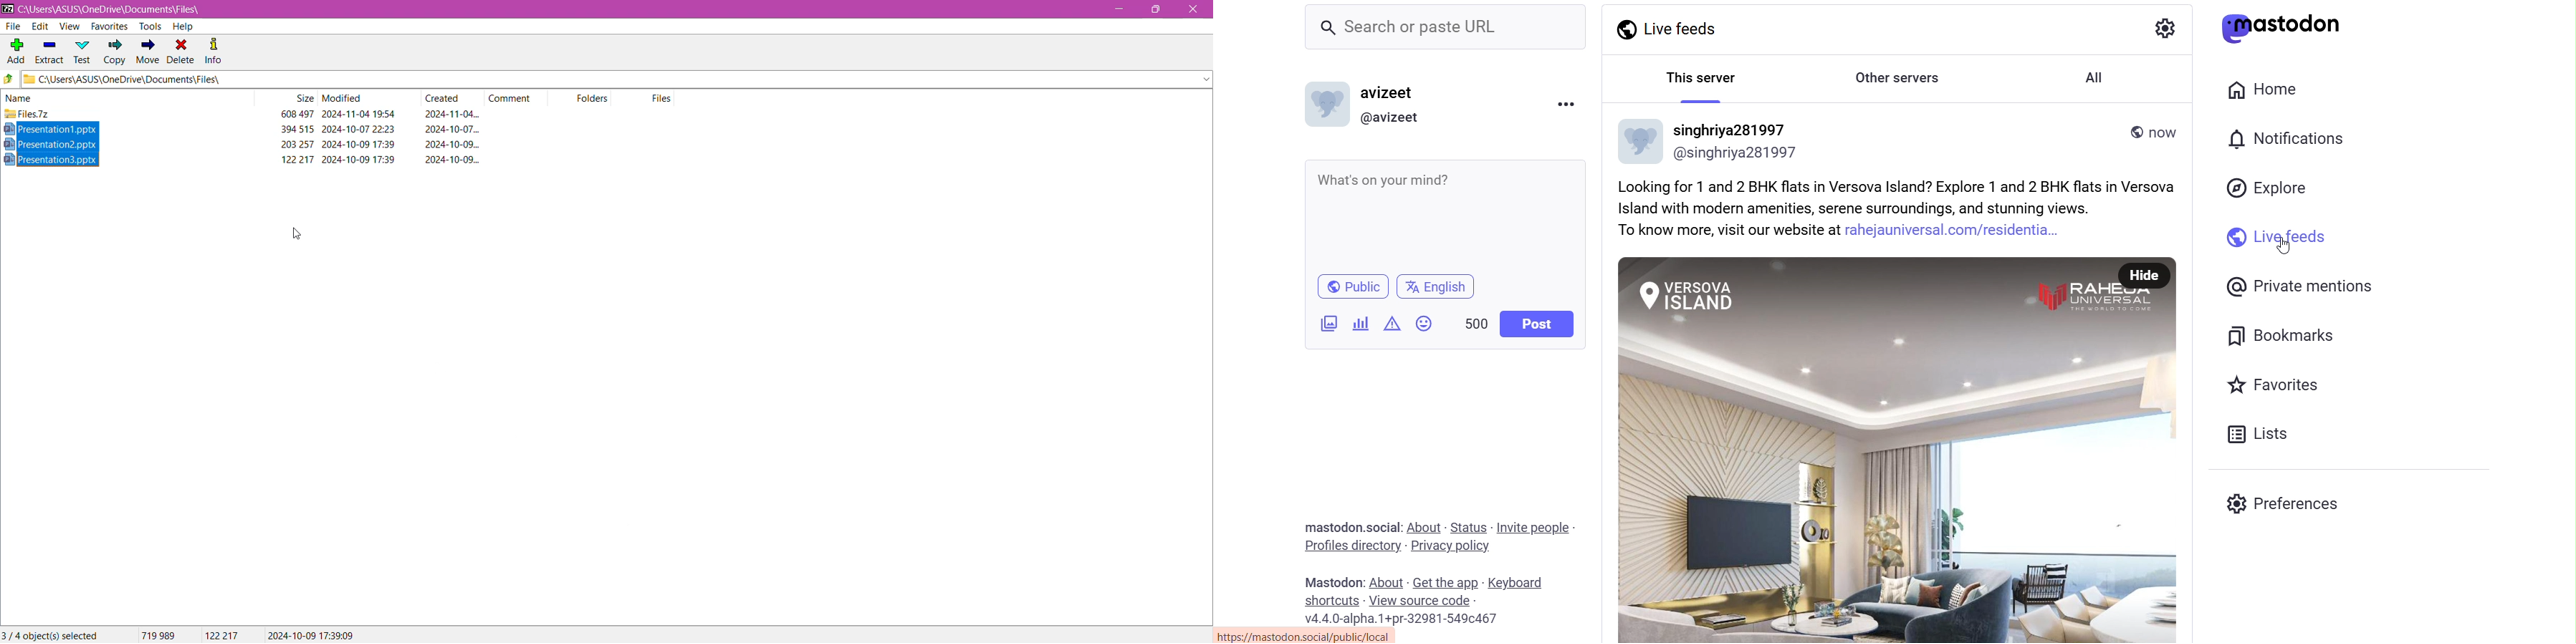  I want to click on name, so click(1389, 94).